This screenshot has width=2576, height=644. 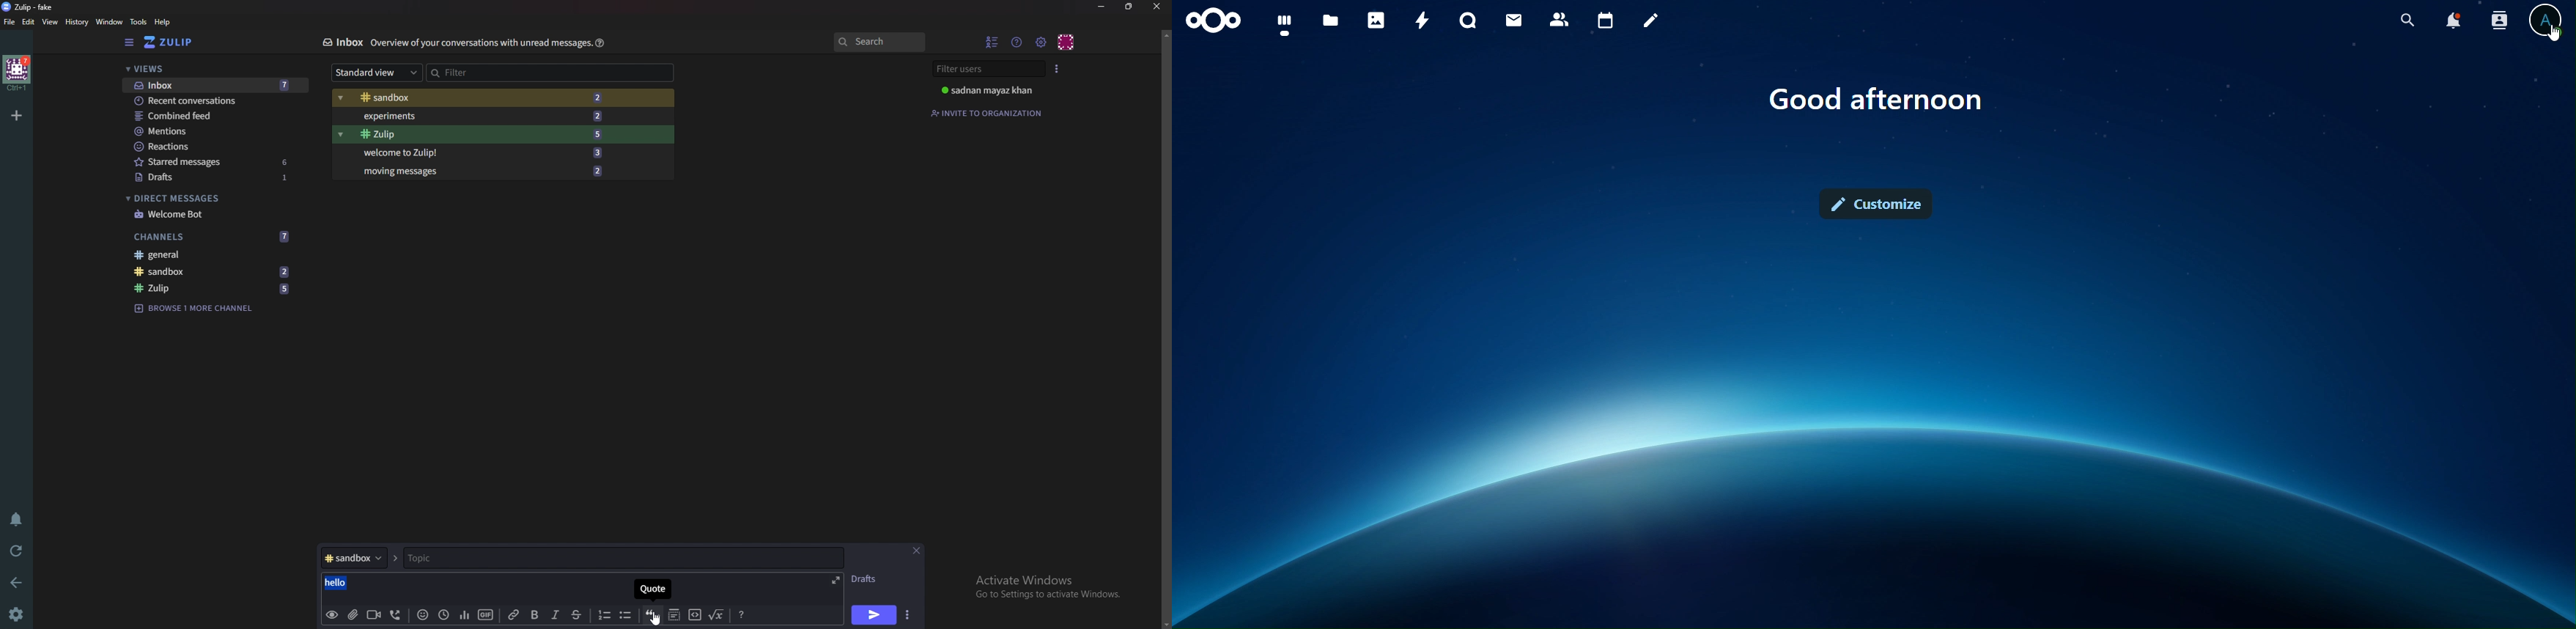 I want to click on Cursor on quote, so click(x=656, y=621).